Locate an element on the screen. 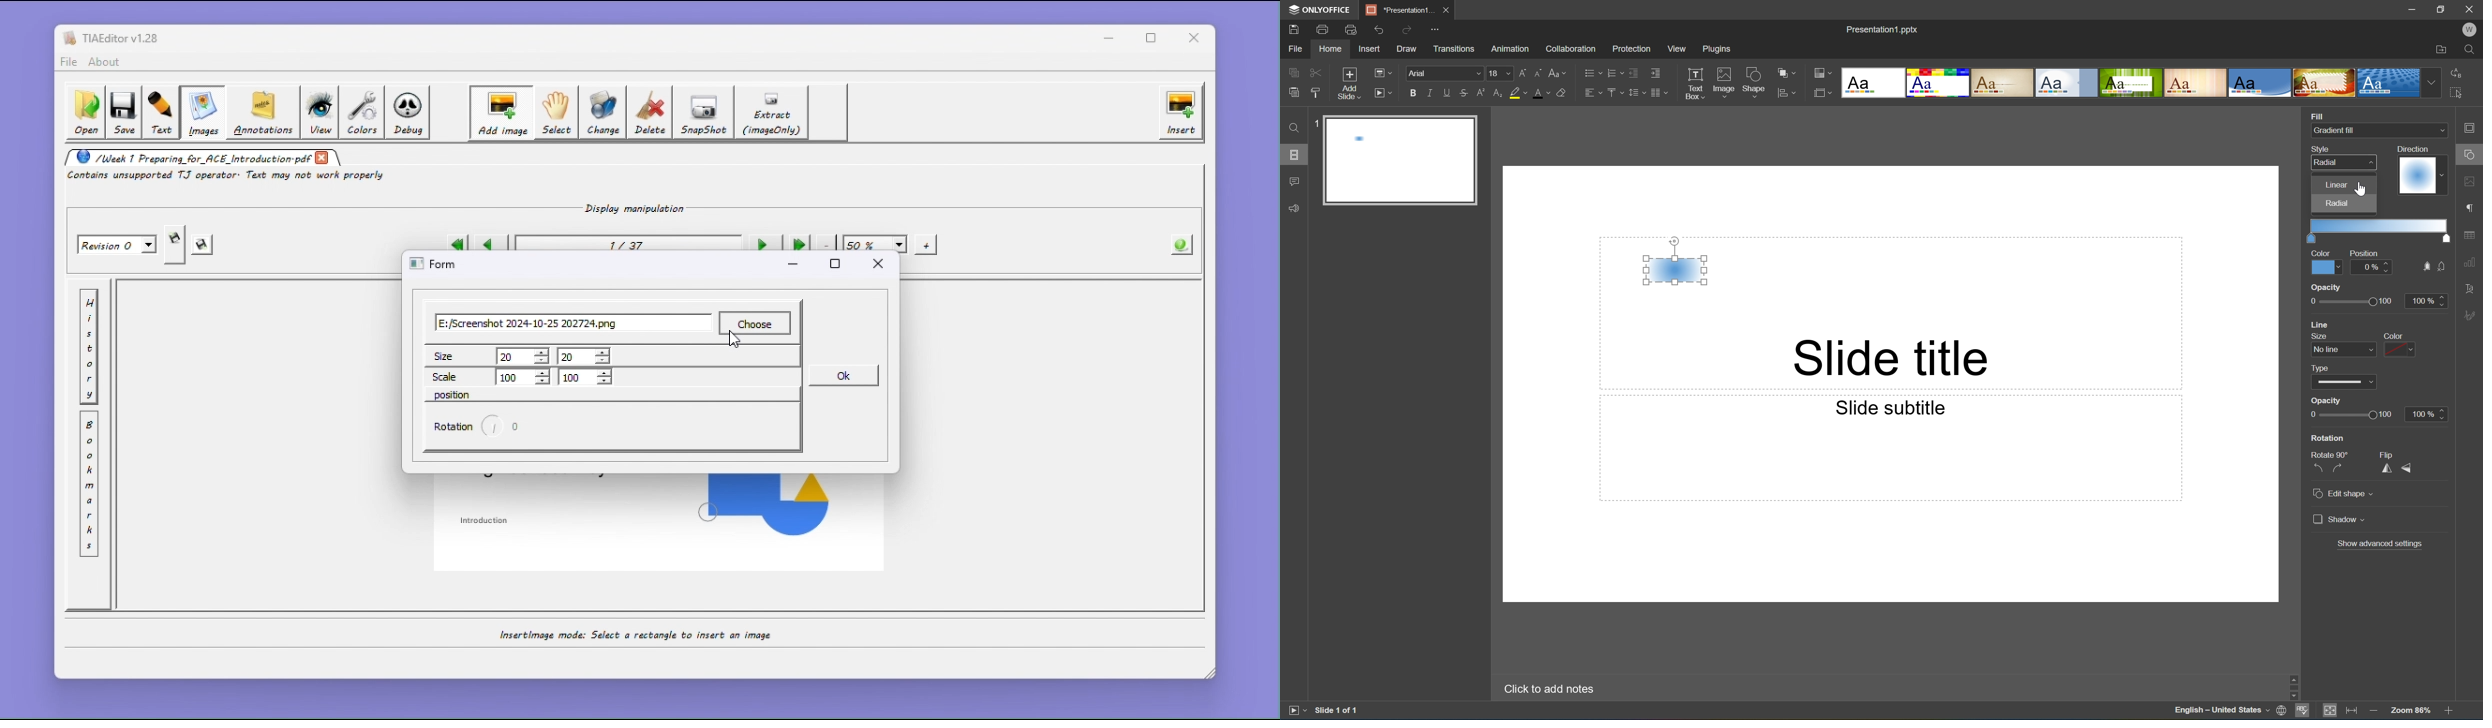 The width and height of the screenshot is (2492, 728). Numbering is located at coordinates (1614, 72).